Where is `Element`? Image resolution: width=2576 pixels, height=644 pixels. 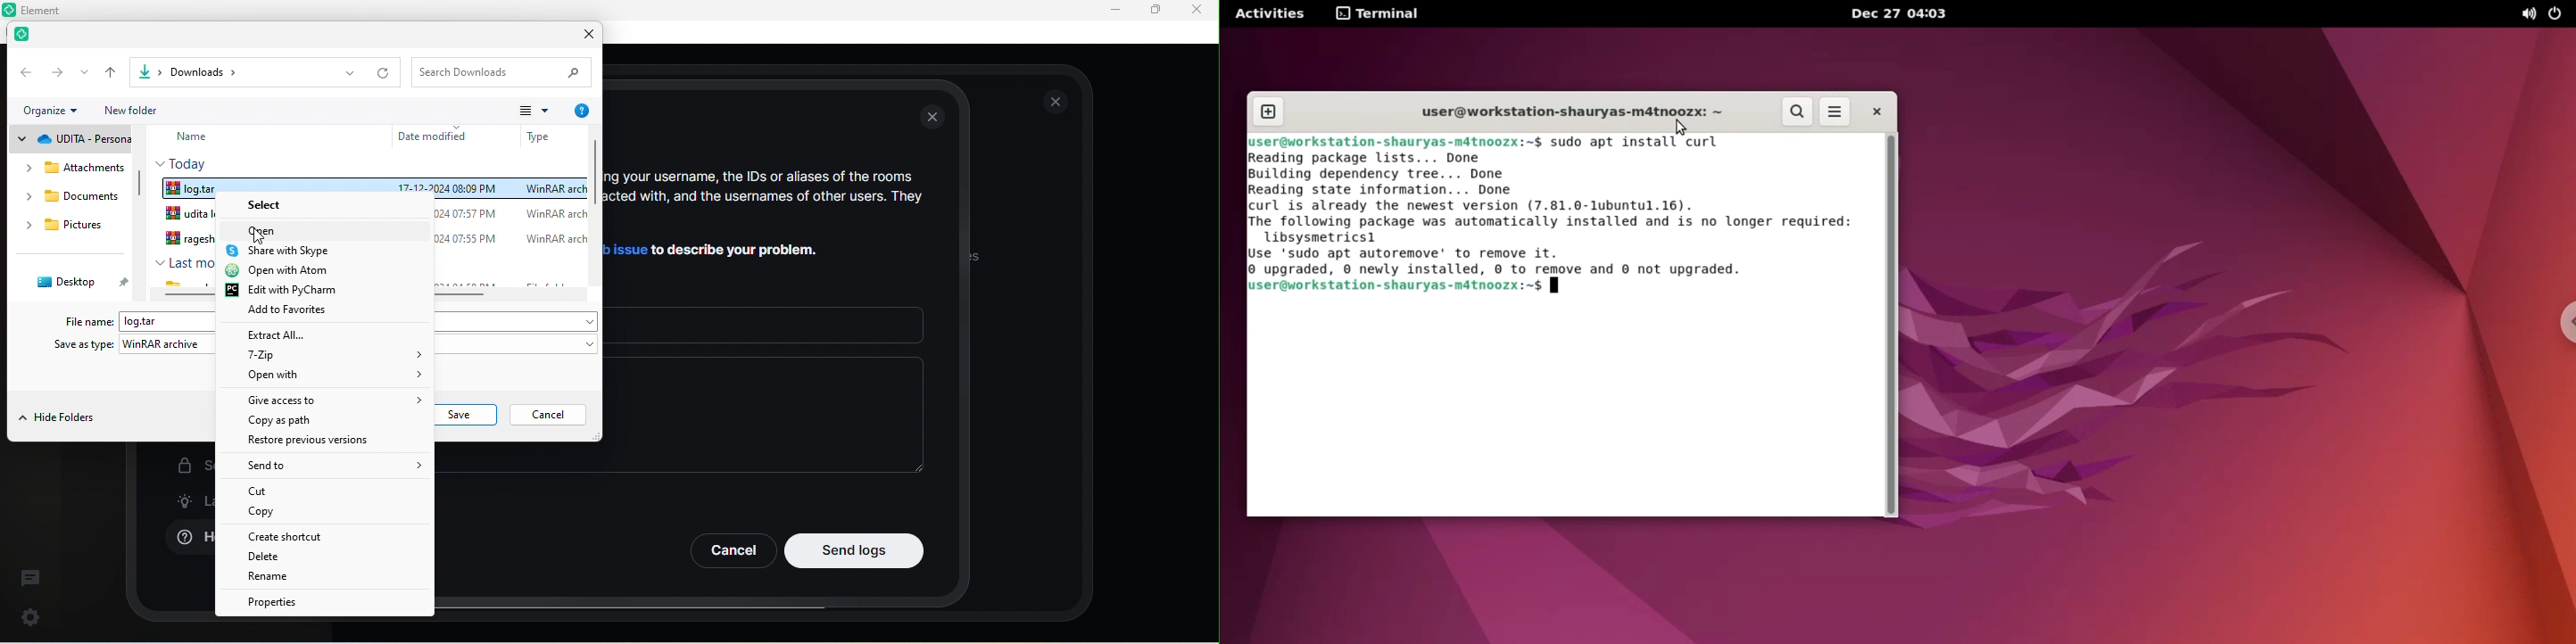
Element is located at coordinates (48, 10).